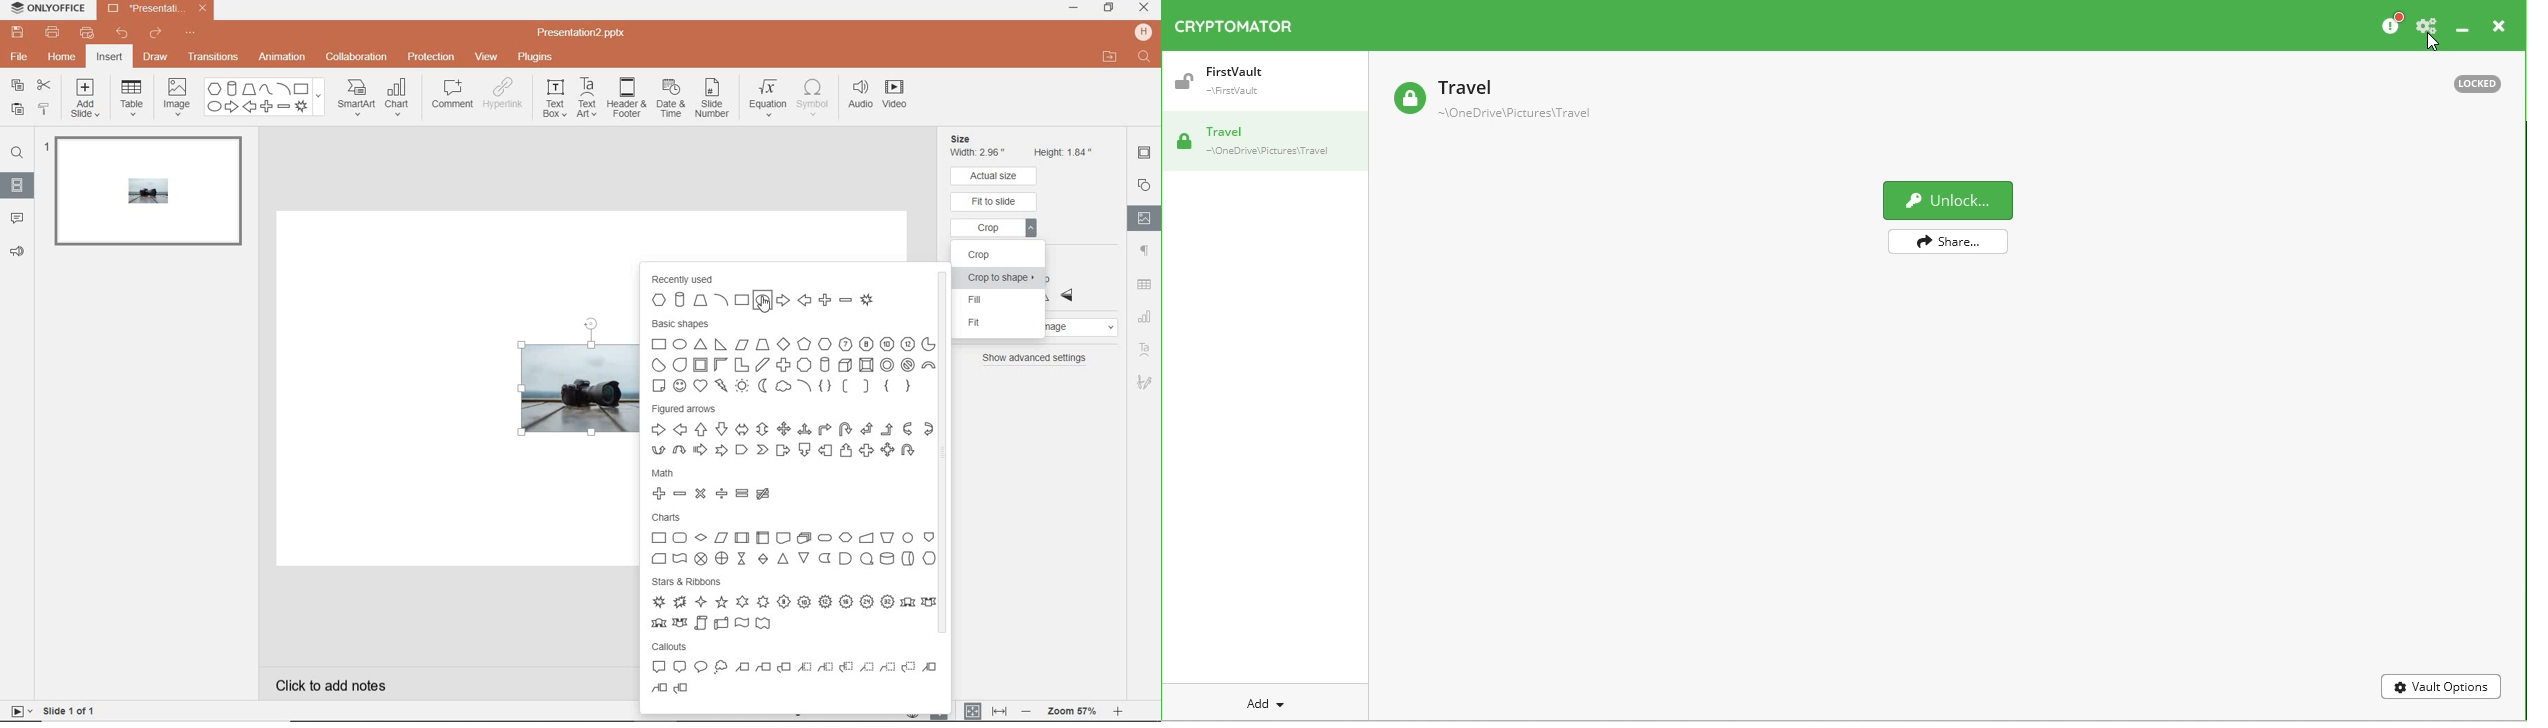 The width and height of the screenshot is (2548, 728). Describe the element at coordinates (1243, 84) in the screenshot. I see `firstVault` at that location.